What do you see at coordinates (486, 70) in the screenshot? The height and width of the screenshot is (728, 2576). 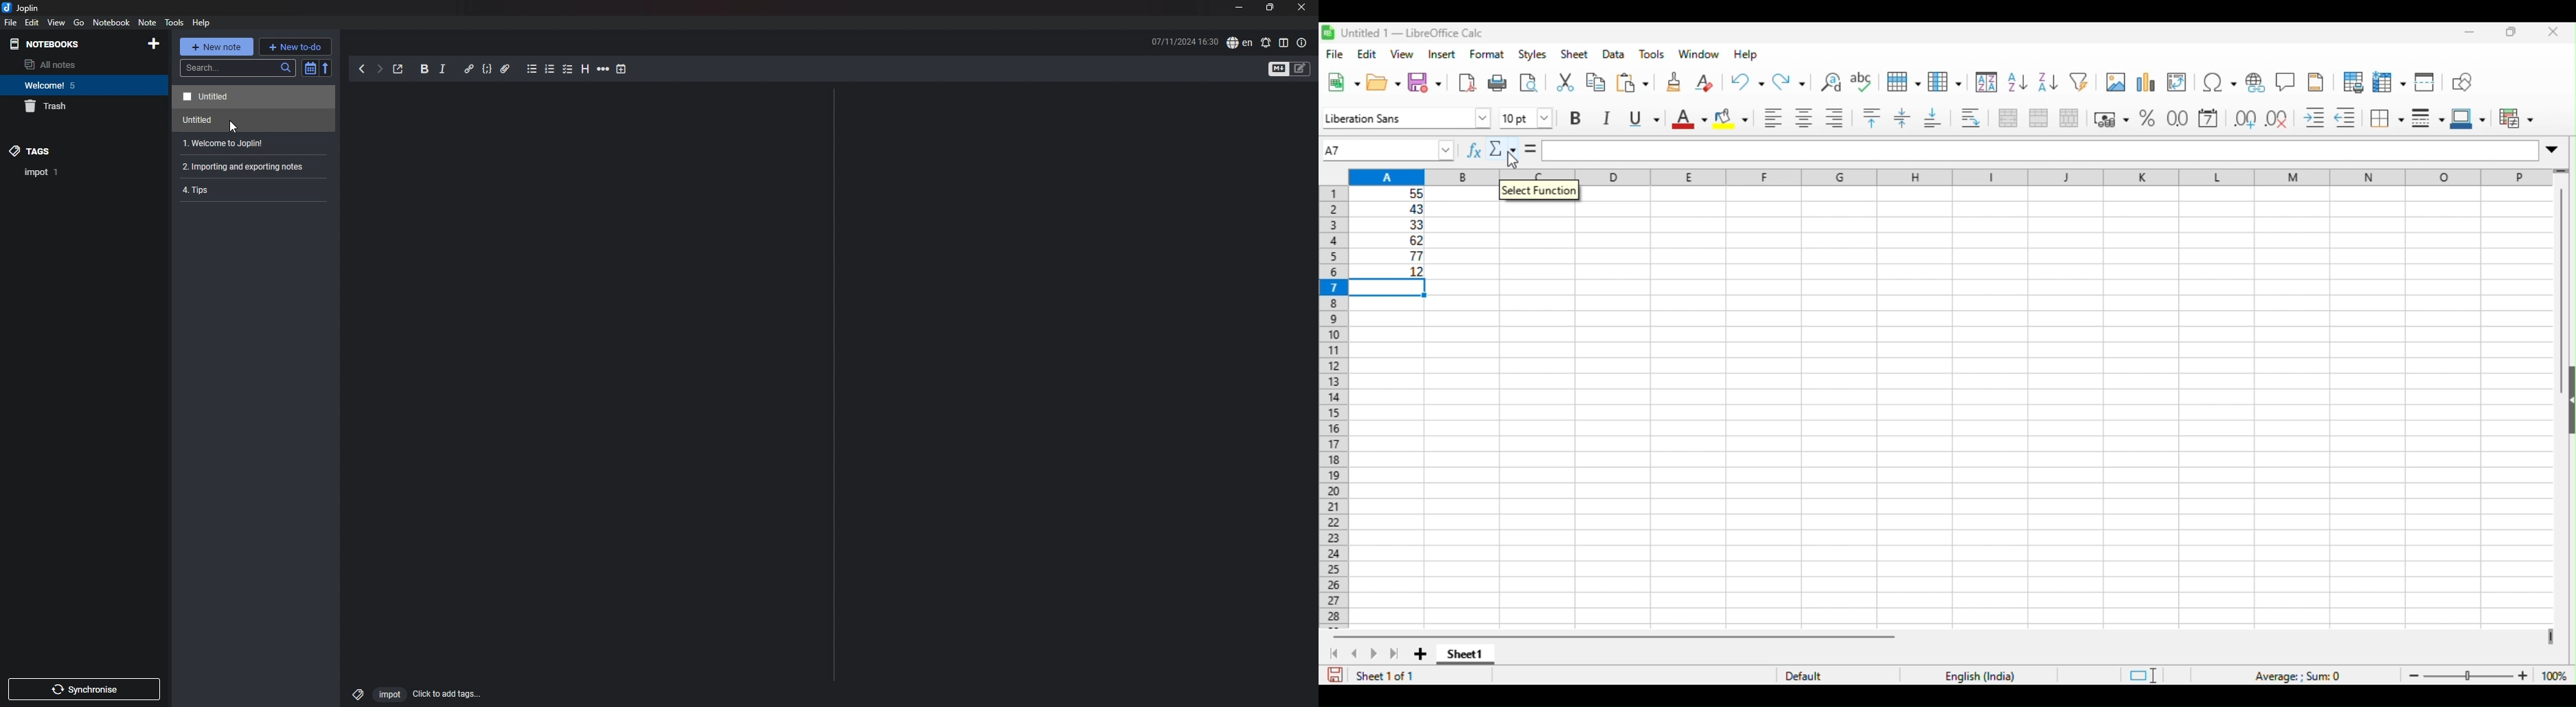 I see `code` at bounding box center [486, 70].